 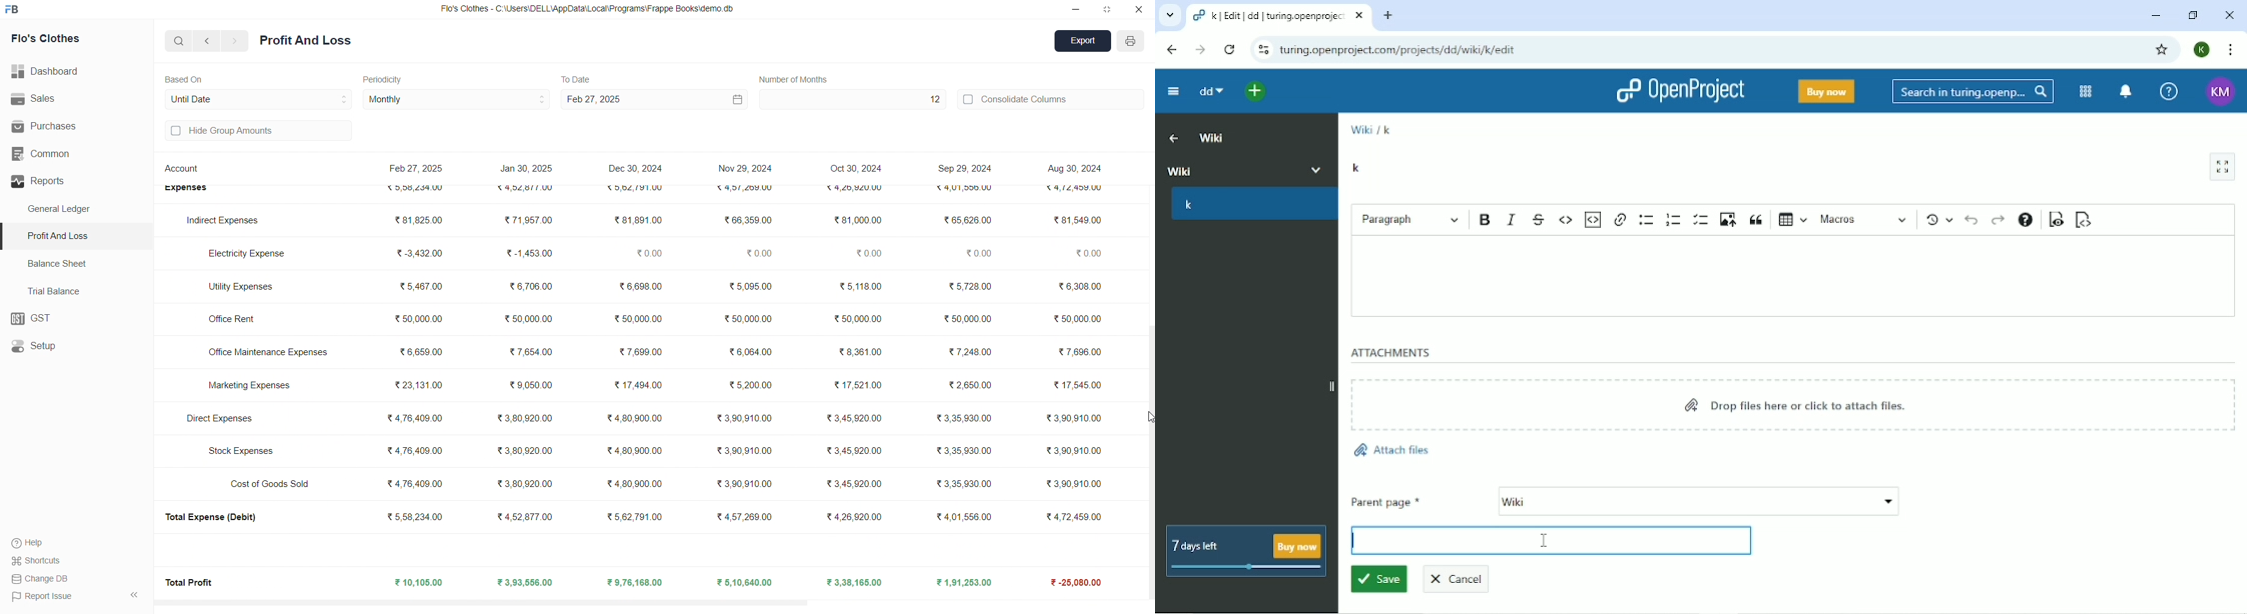 I want to click on Utility Expenses., so click(x=241, y=287).